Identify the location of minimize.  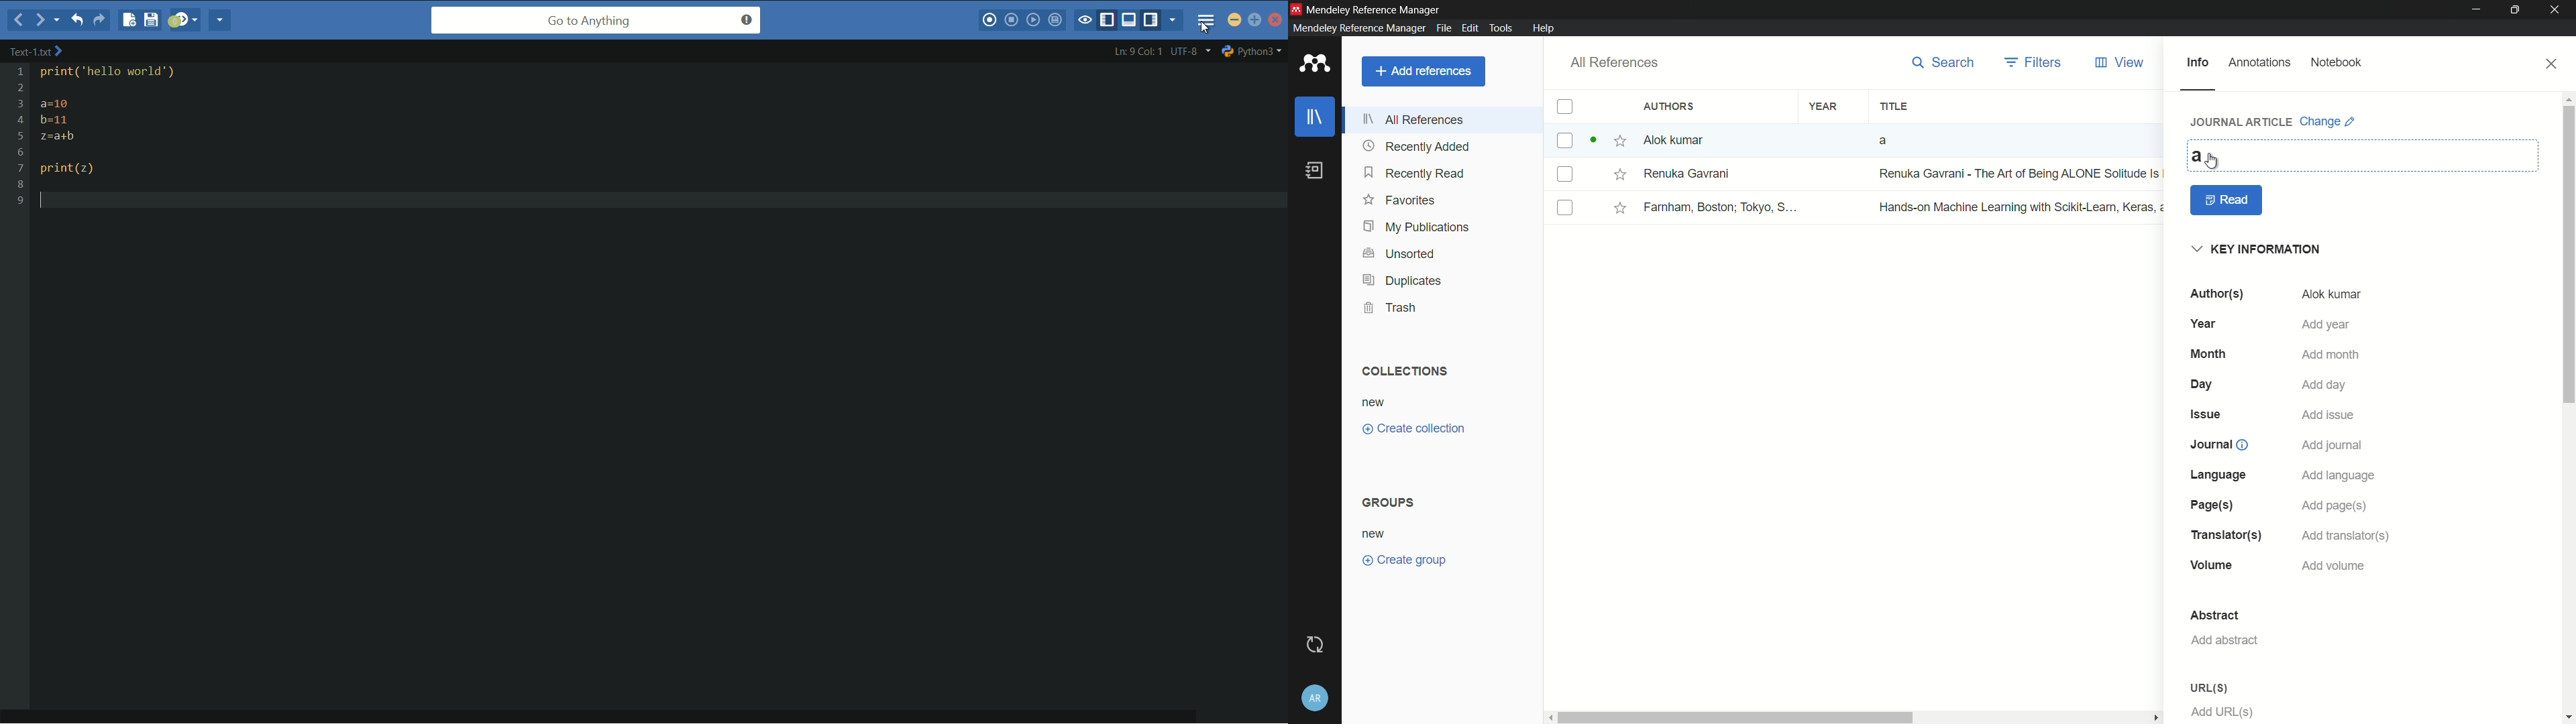
(2477, 10).